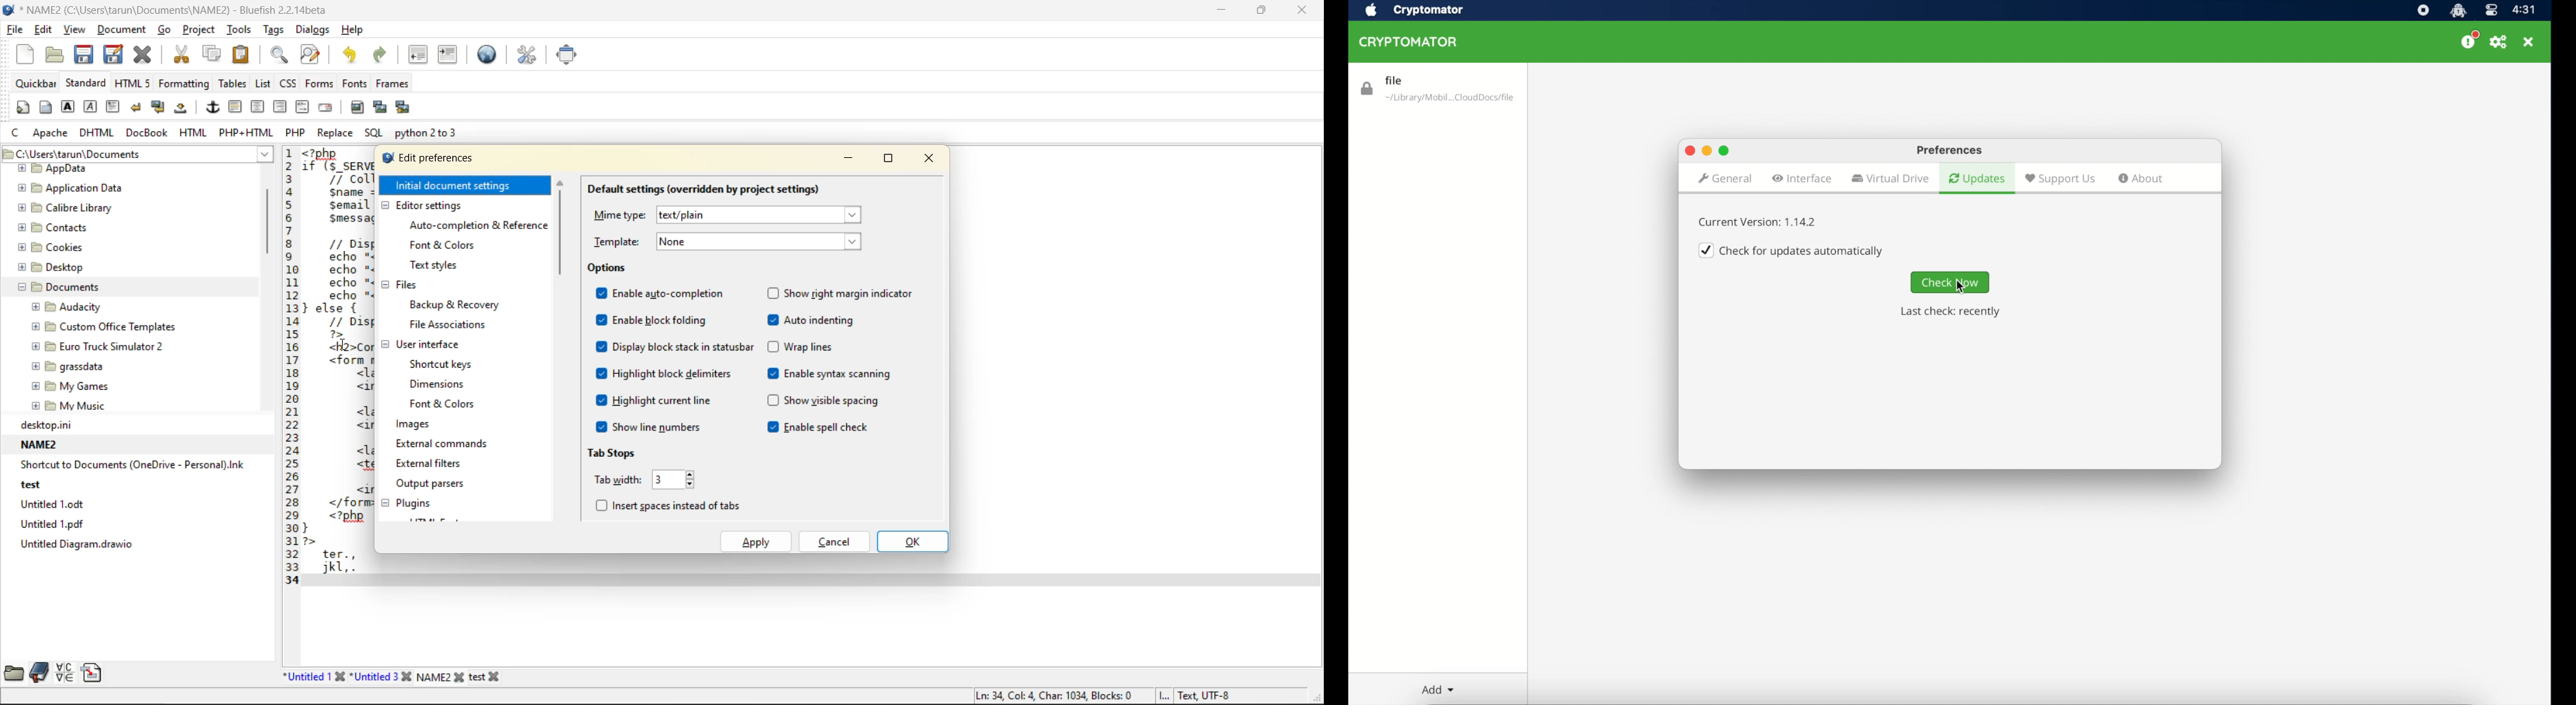 The image size is (2576, 728). What do you see at coordinates (305, 106) in the screenshot?
I see `html comment` at bounding box center [305, 106].